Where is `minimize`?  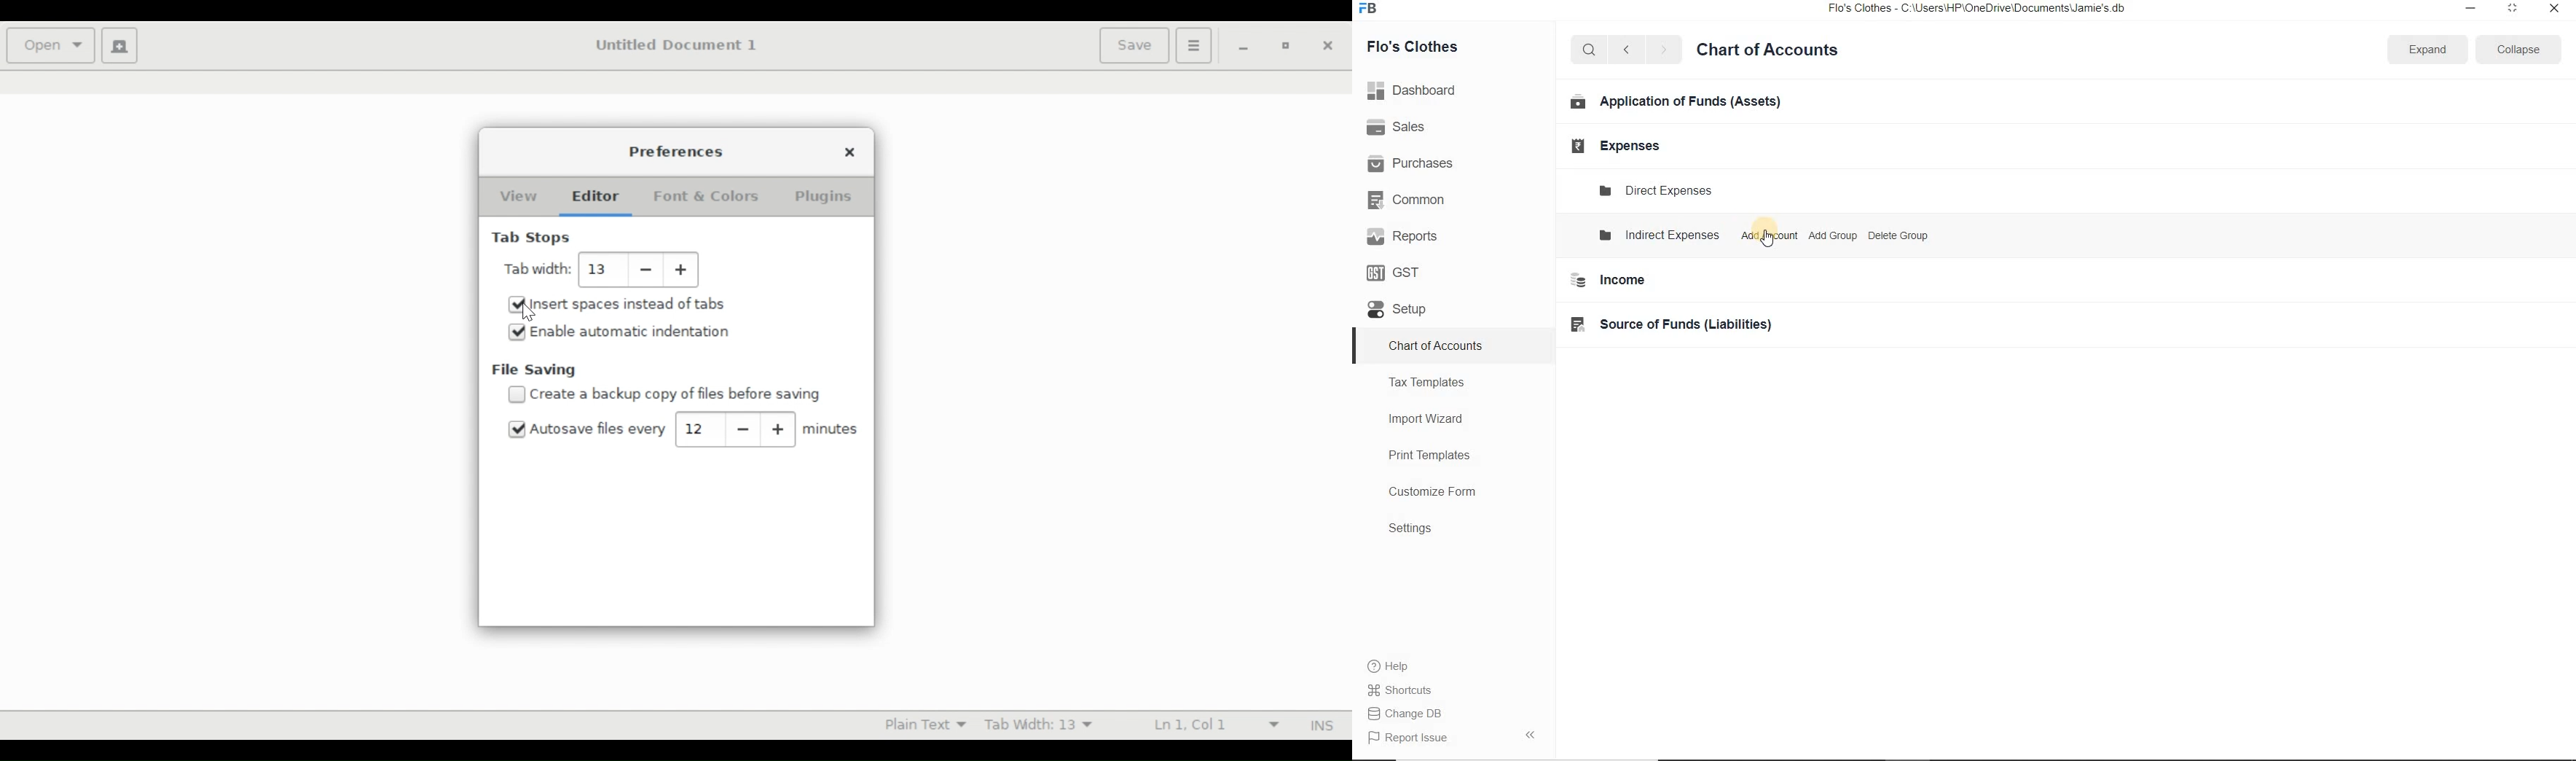
minimize is located at coordinates (2471, 9).